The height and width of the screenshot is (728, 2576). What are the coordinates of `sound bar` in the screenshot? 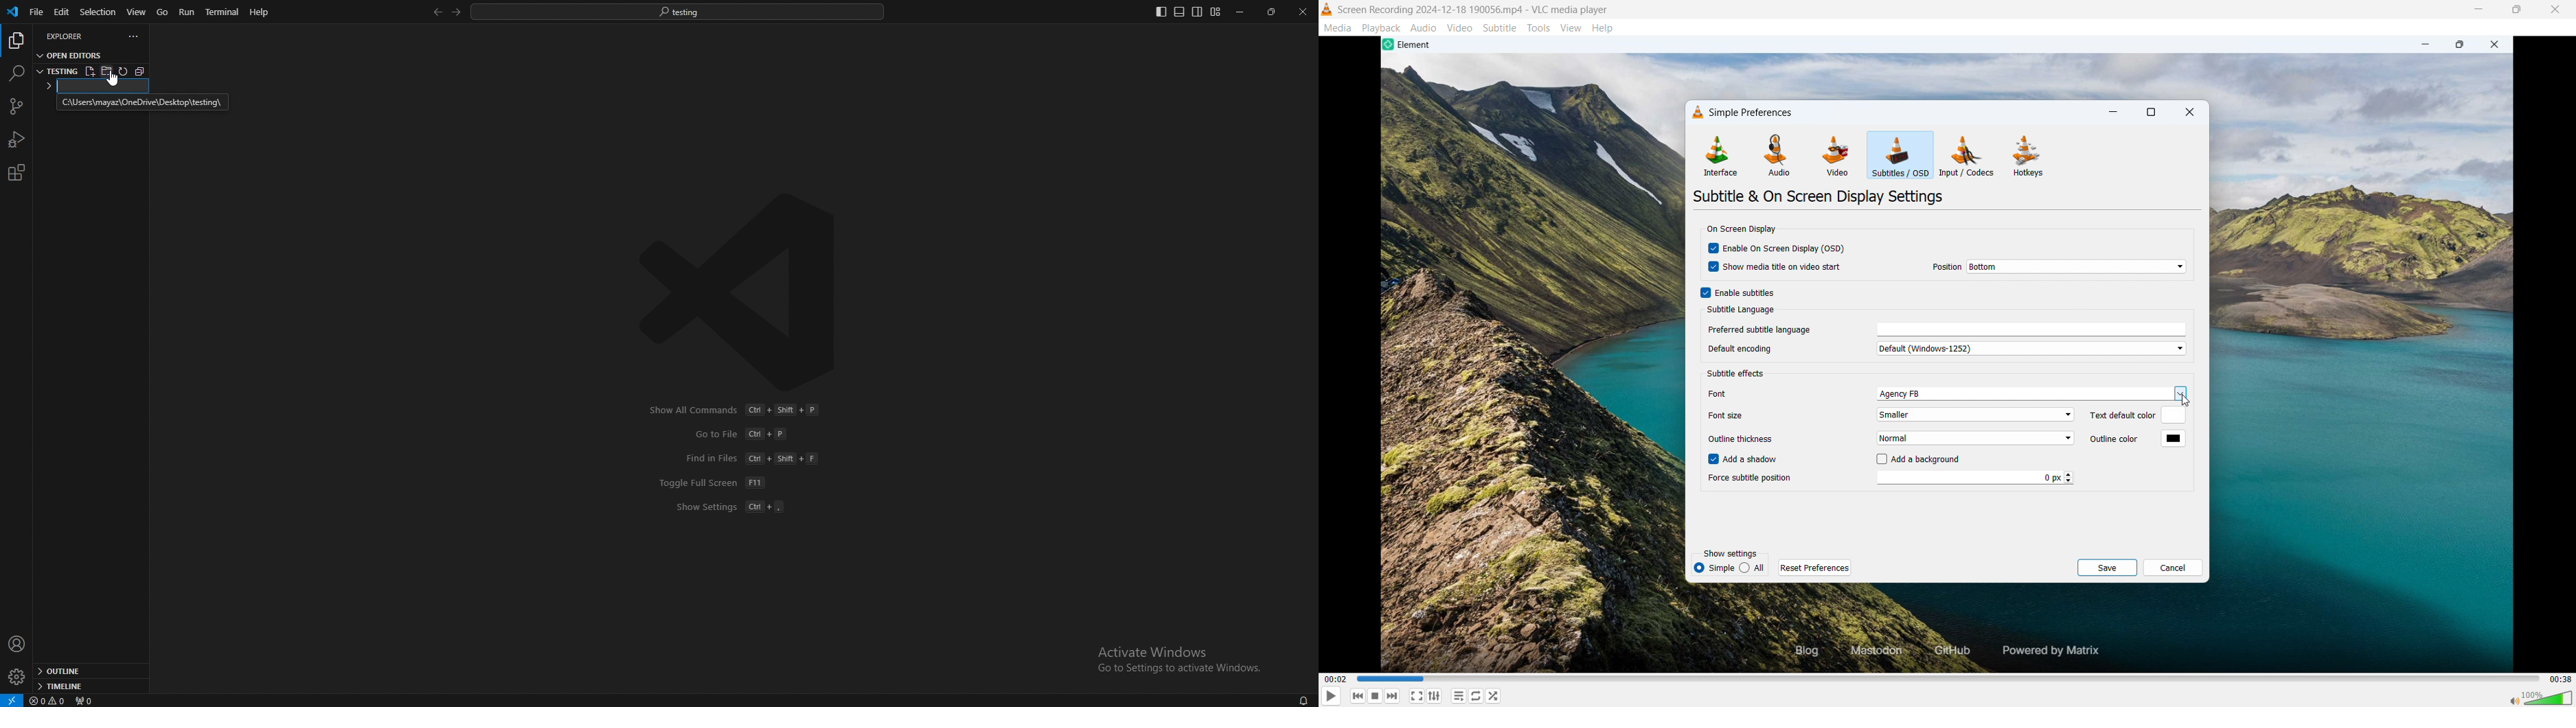 It's located at (2540, 698).